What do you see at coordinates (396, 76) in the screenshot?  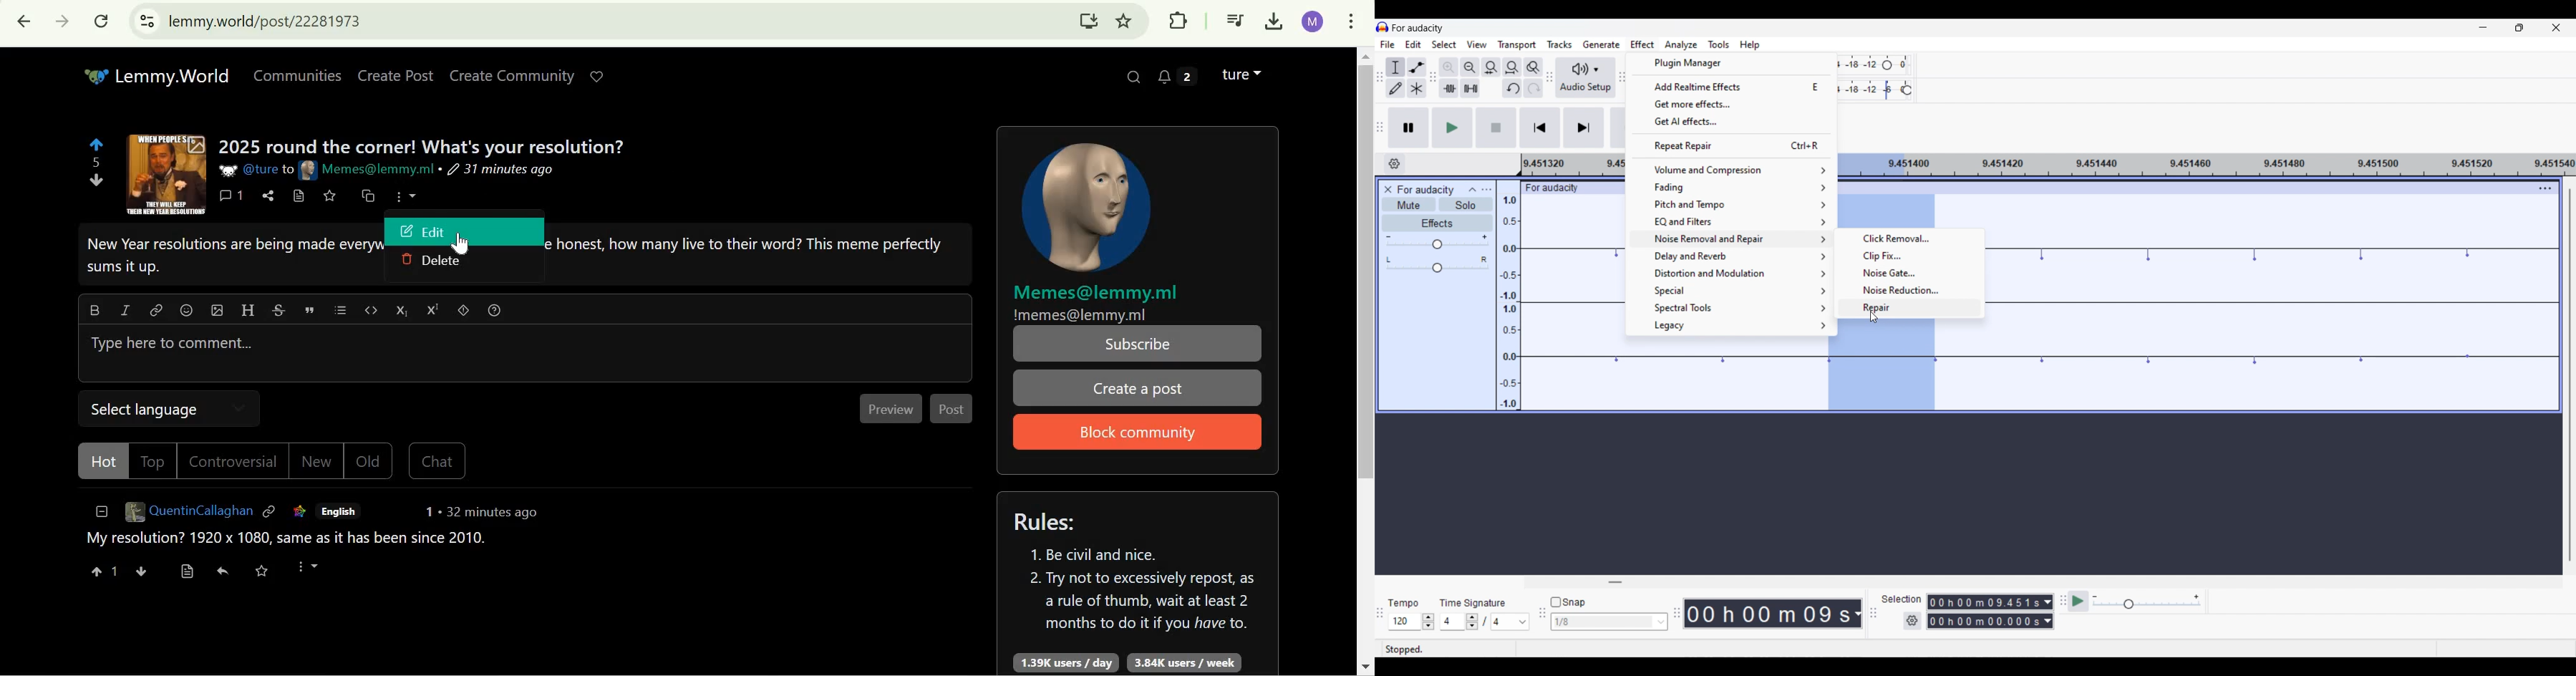 I see `Create Post` at bounding box center [396, 76].